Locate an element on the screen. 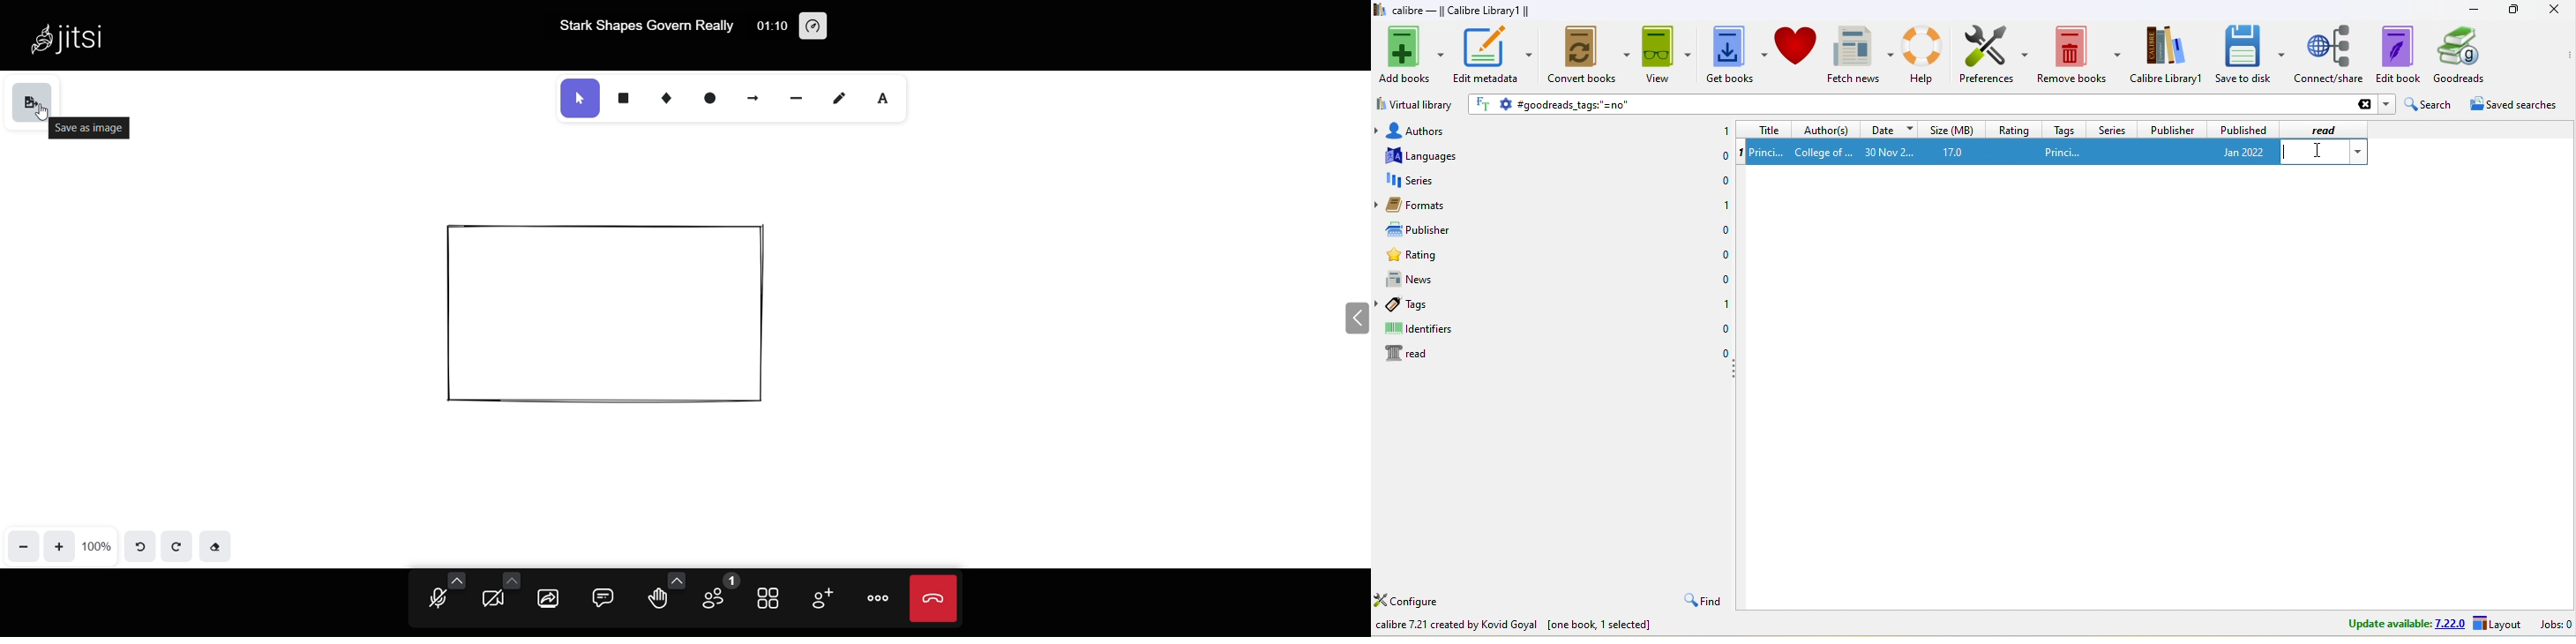 This screenshot has width=2576, height=644. more audio option is located at coordinates (455, 580).